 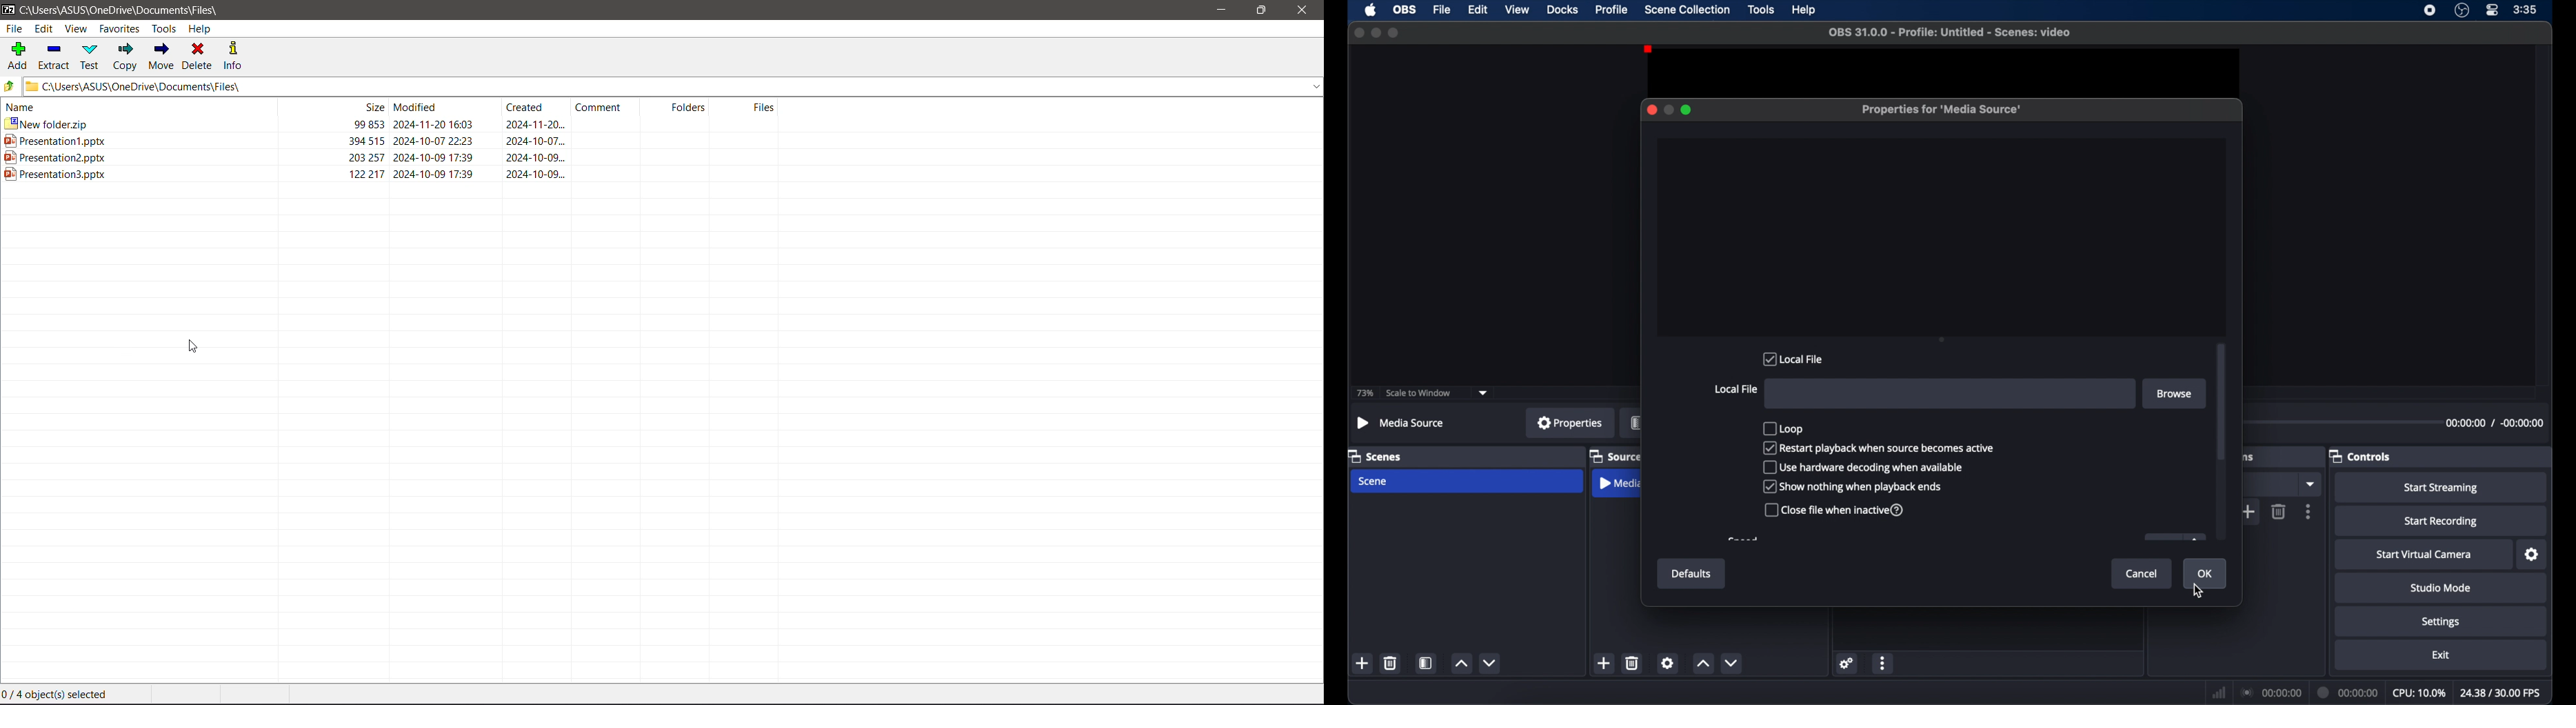 I want to click on connection, so click(x=2271, y=691).